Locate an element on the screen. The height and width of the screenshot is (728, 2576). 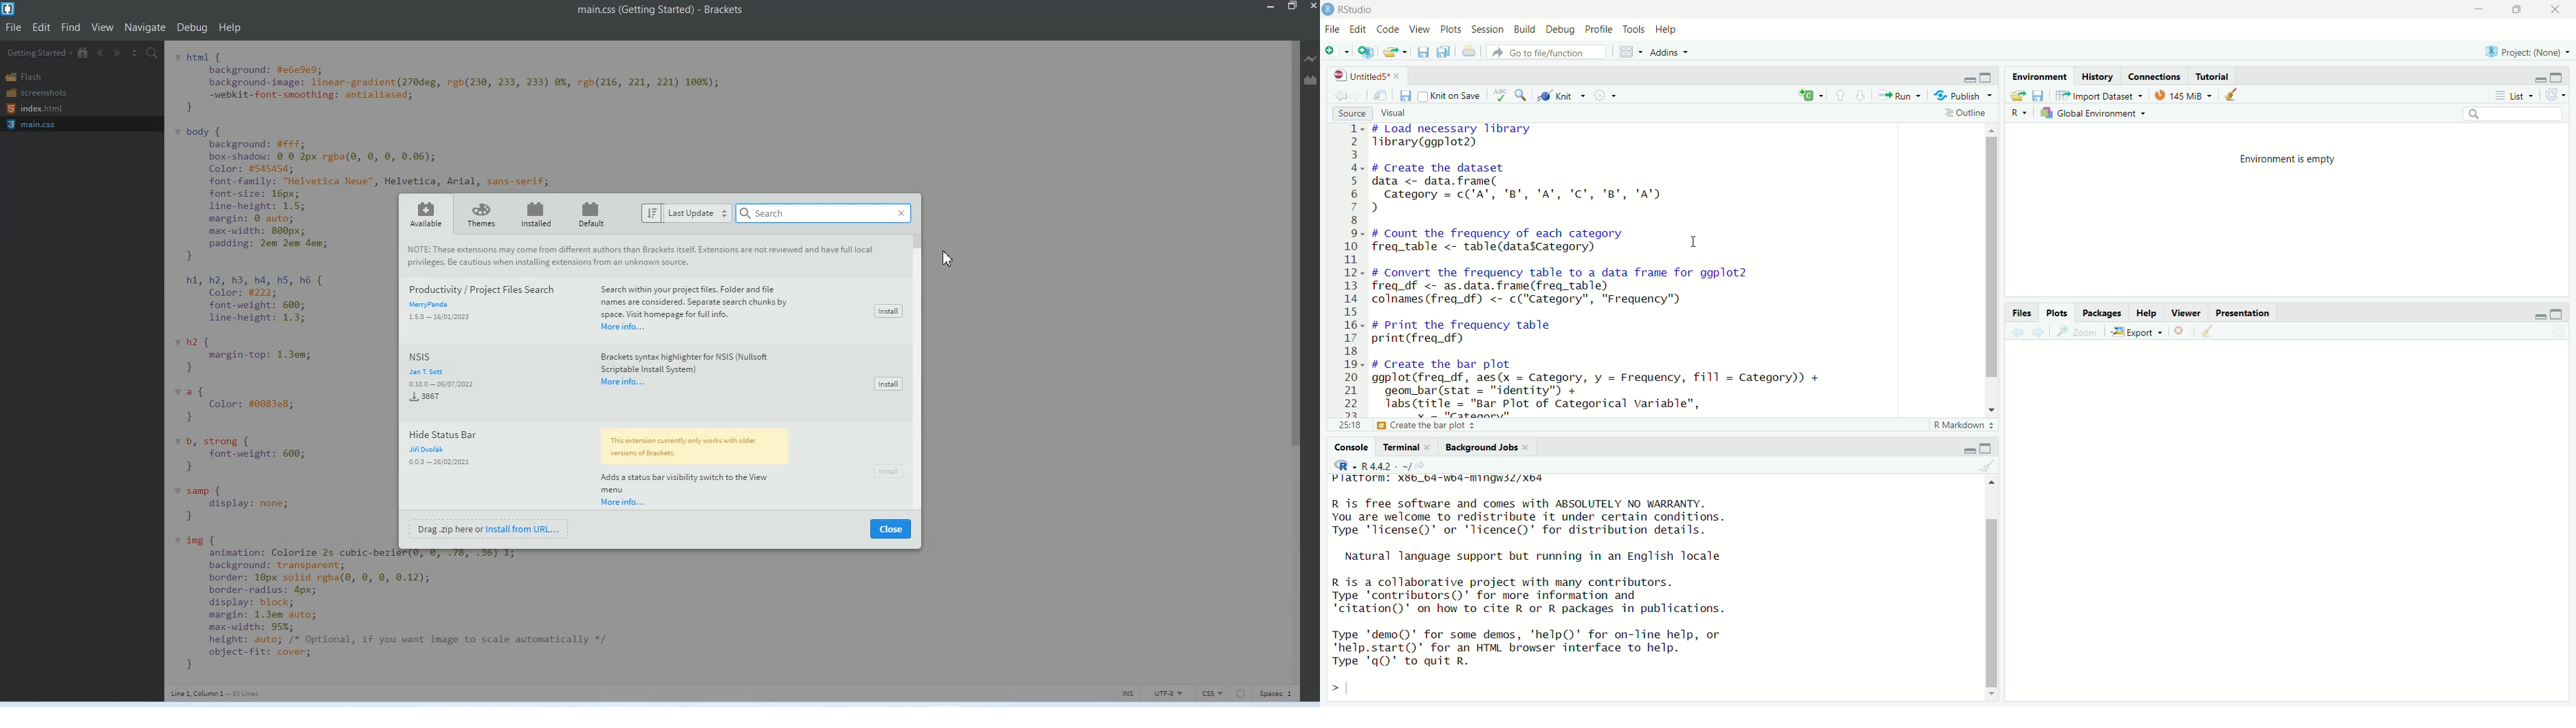
Screenshots is located at coordinates (36, 92).